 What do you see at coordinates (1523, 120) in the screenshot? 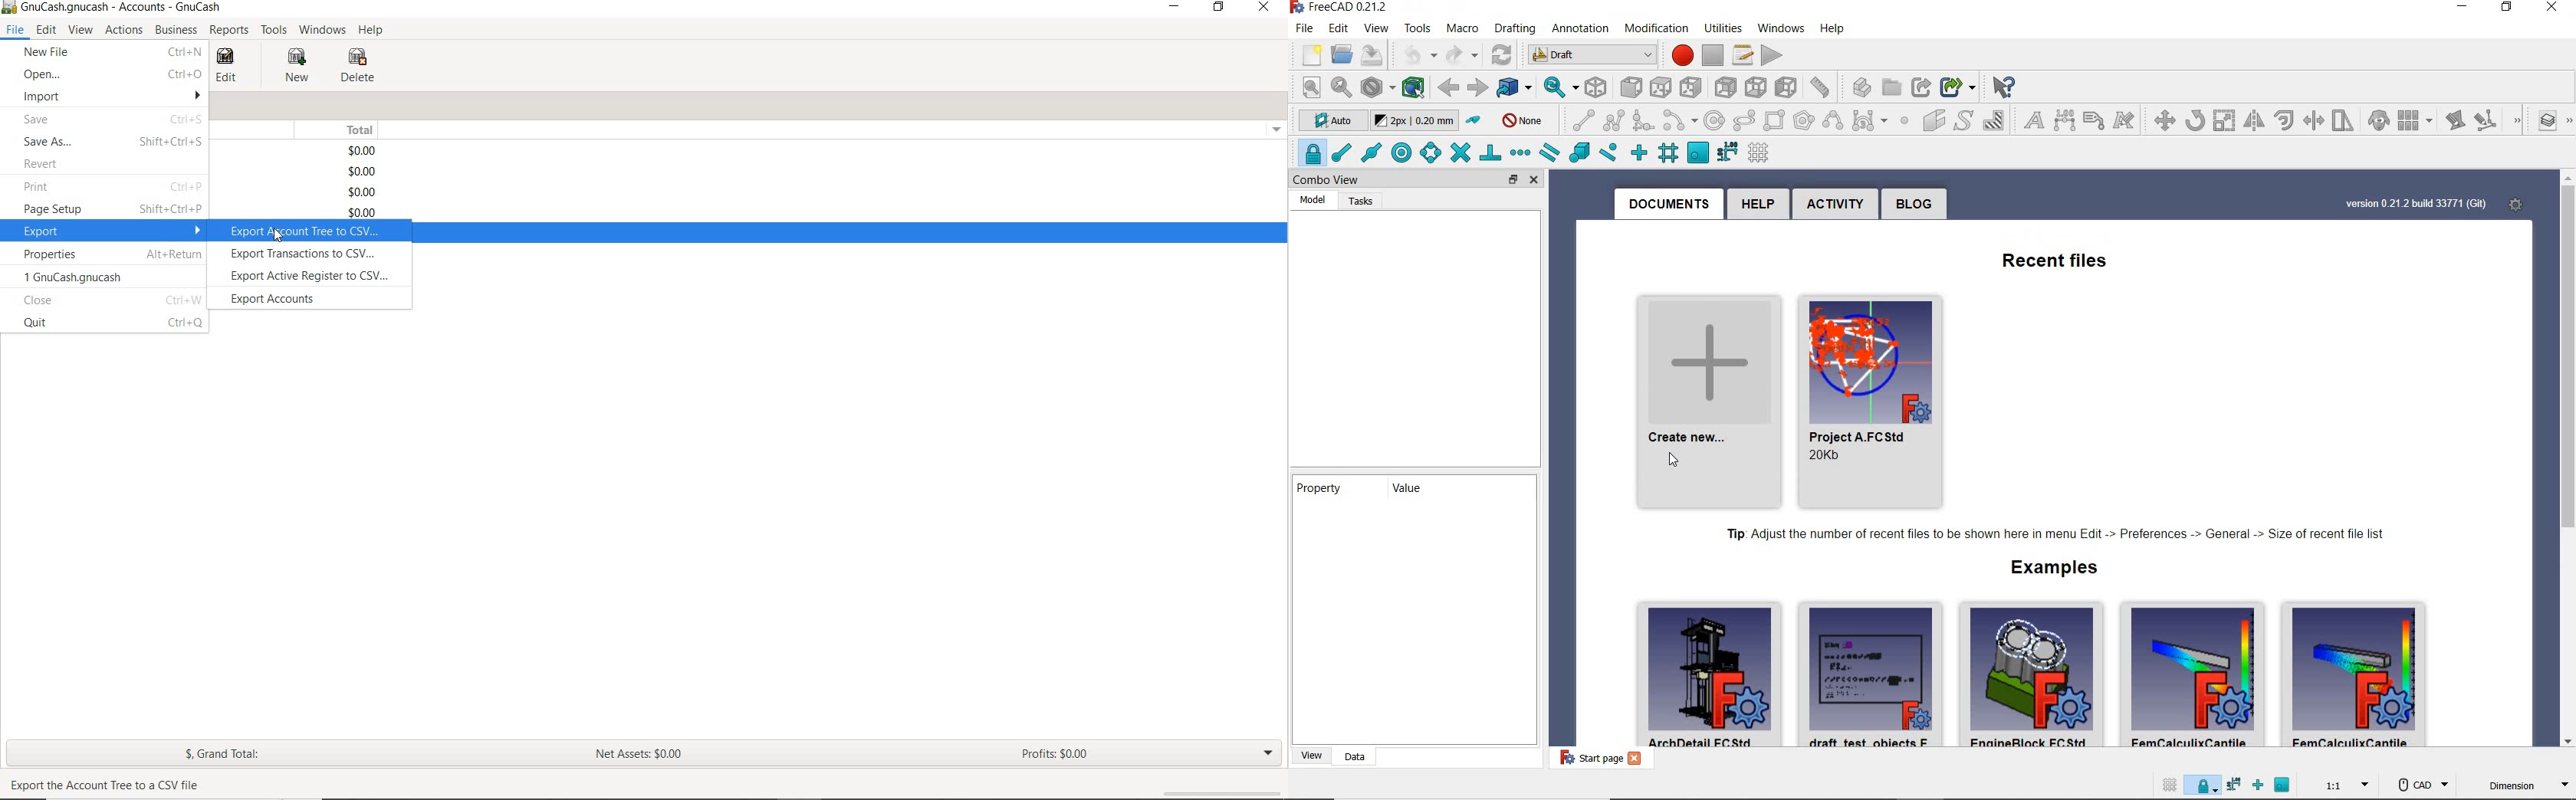
I see `autogroup off` at bounding box center [1523, 120].